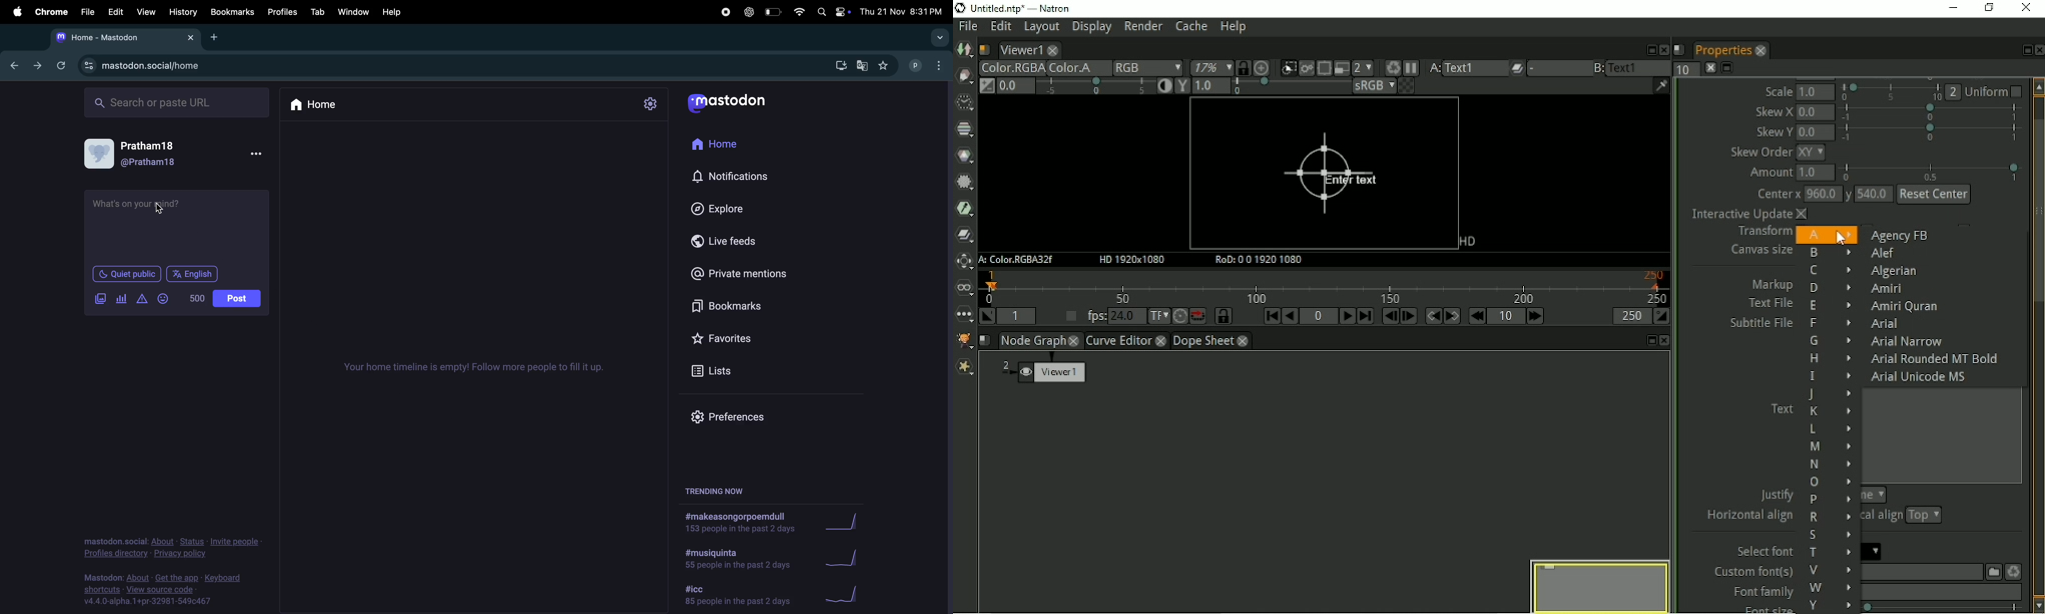 This screenshot has height=616, width=2072. I want to click on Current frame, so click(1319, 316).